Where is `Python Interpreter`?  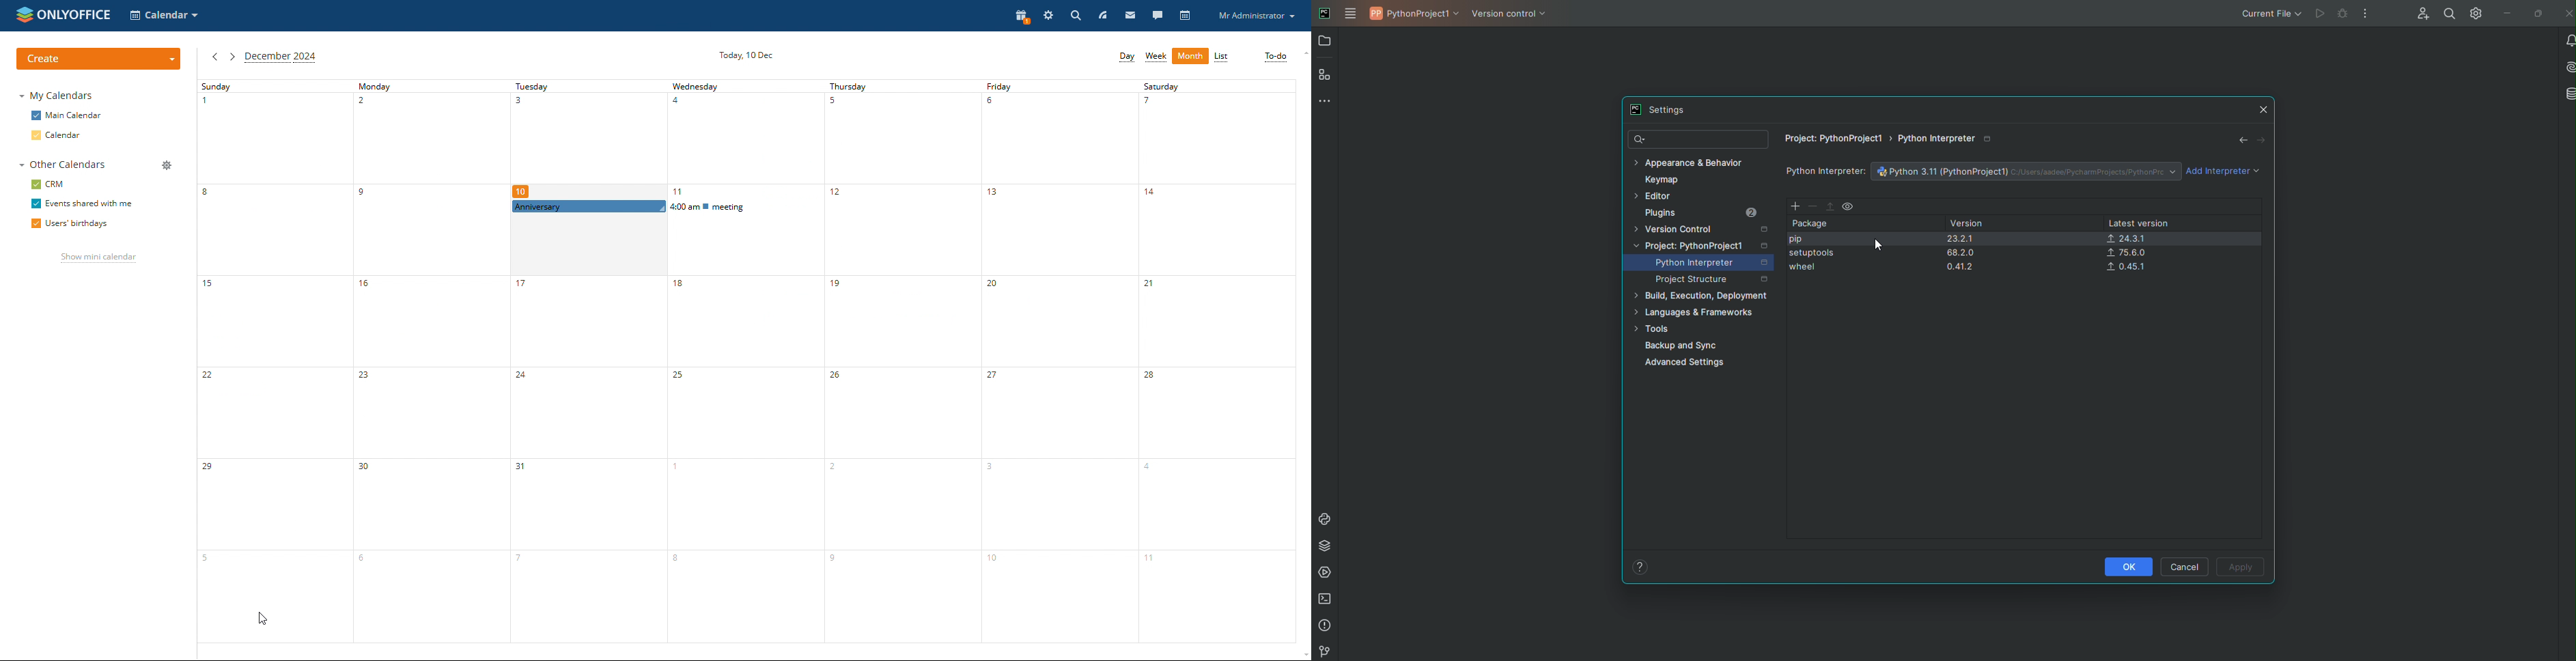
Python Interpreter is located at coordinates (1826, 172).